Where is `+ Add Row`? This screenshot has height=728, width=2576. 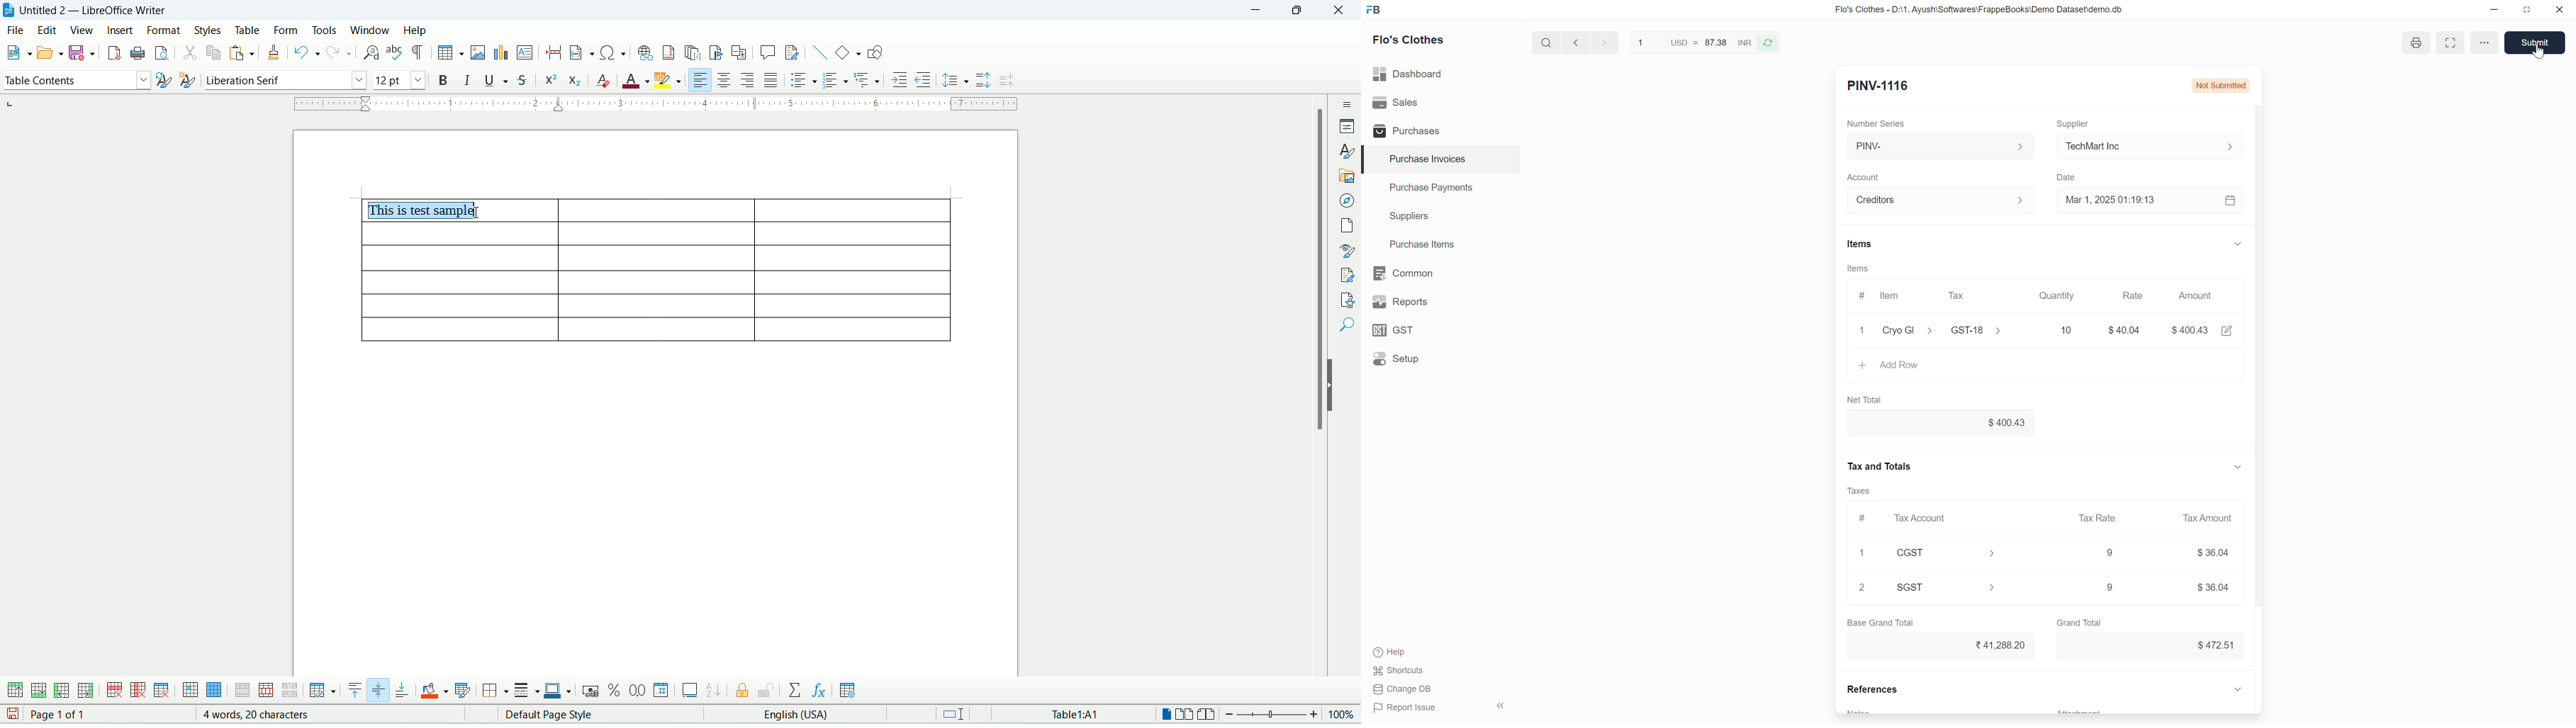 + Add Row is located at coordinates (1892, 364).